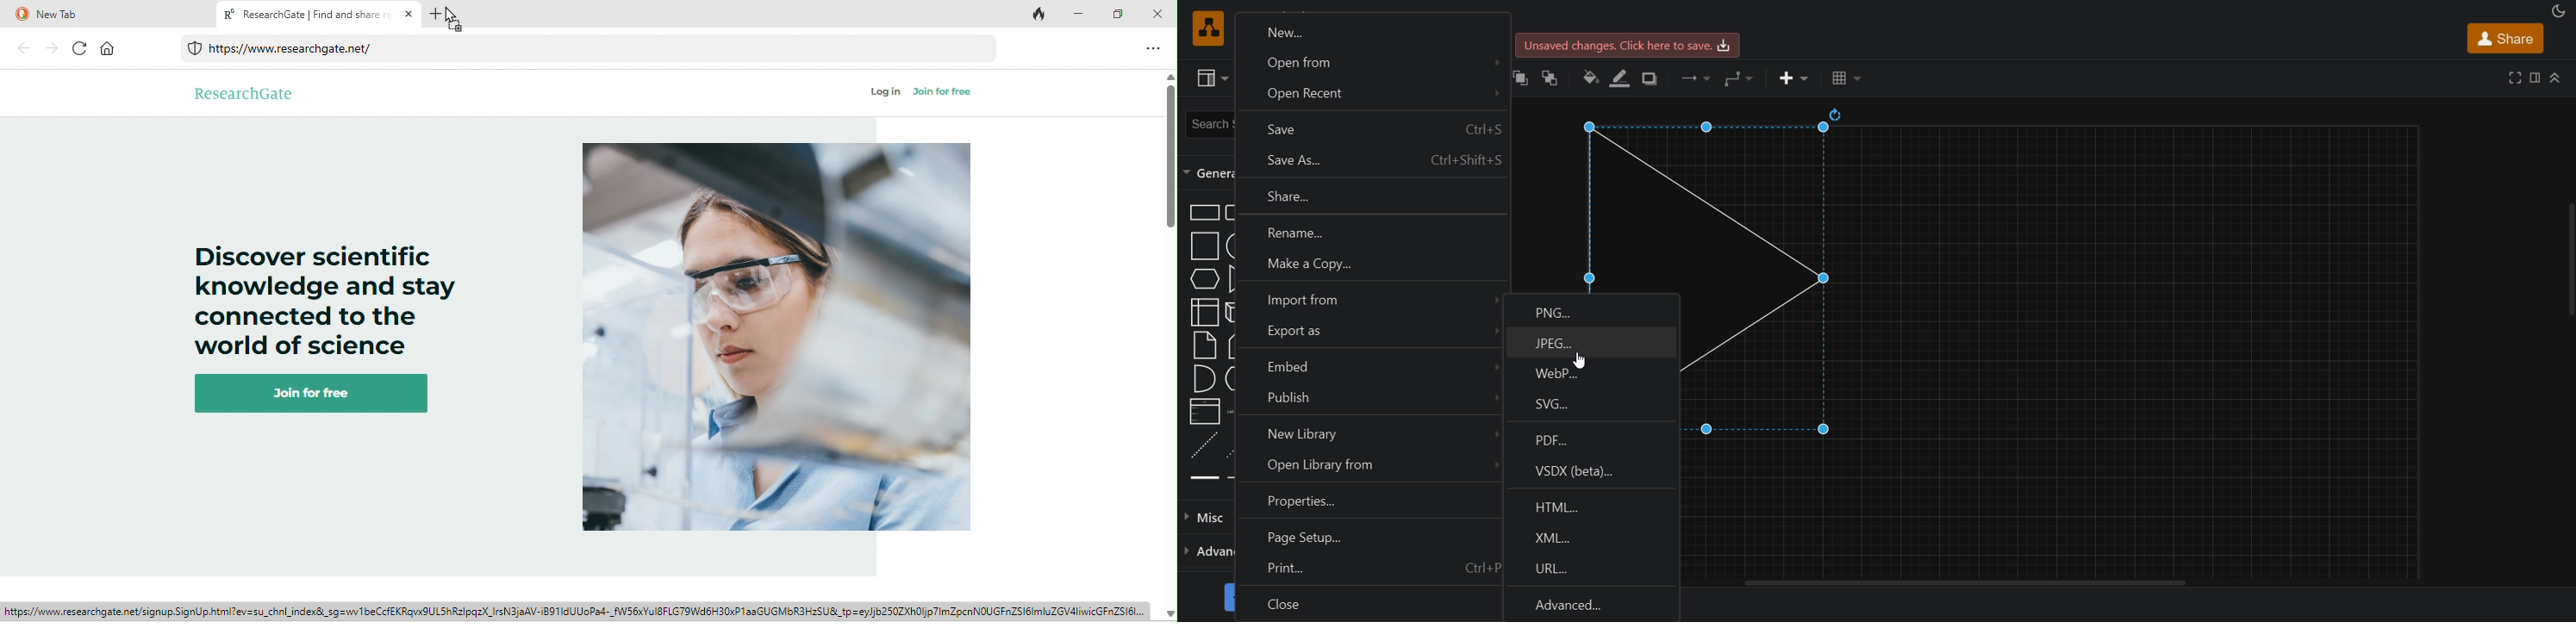  What do you see at coordinates (1590, 77) in the screenshot?
I see `fill color` at bounding box center [1590, 77].